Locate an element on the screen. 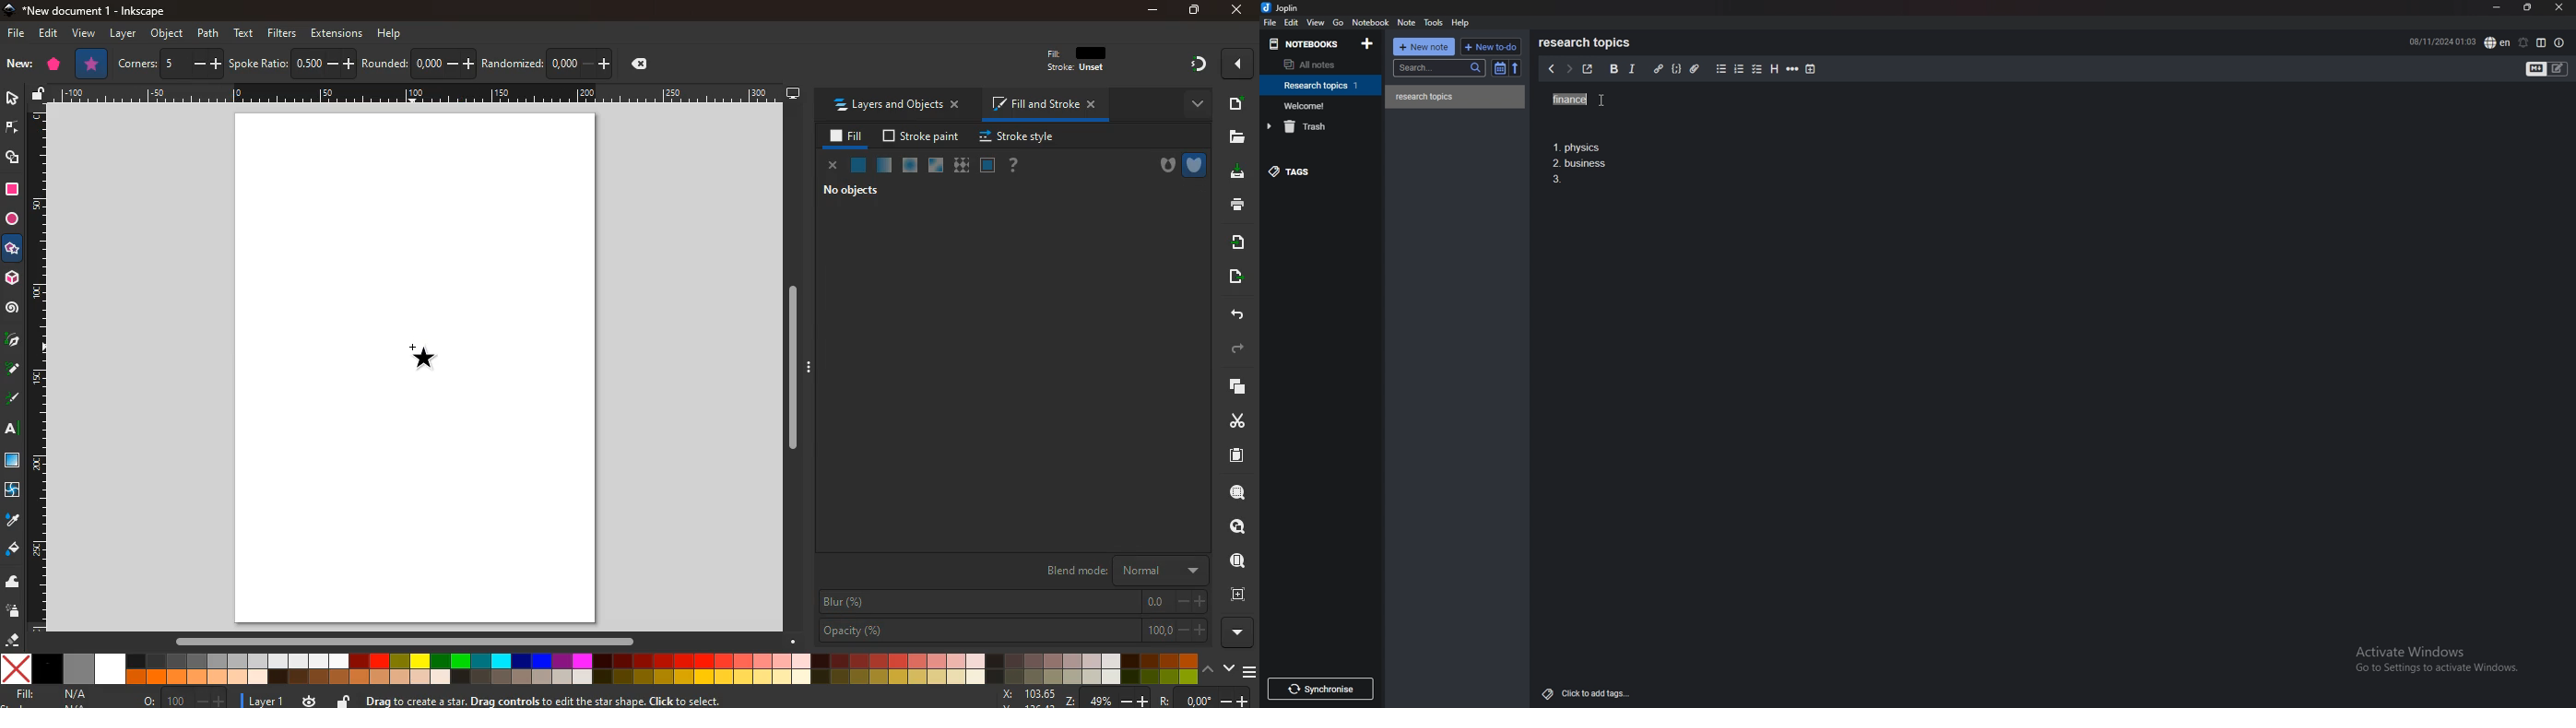 This screenshot has width=2576, height=728. square is located at coordinates (12, 462).